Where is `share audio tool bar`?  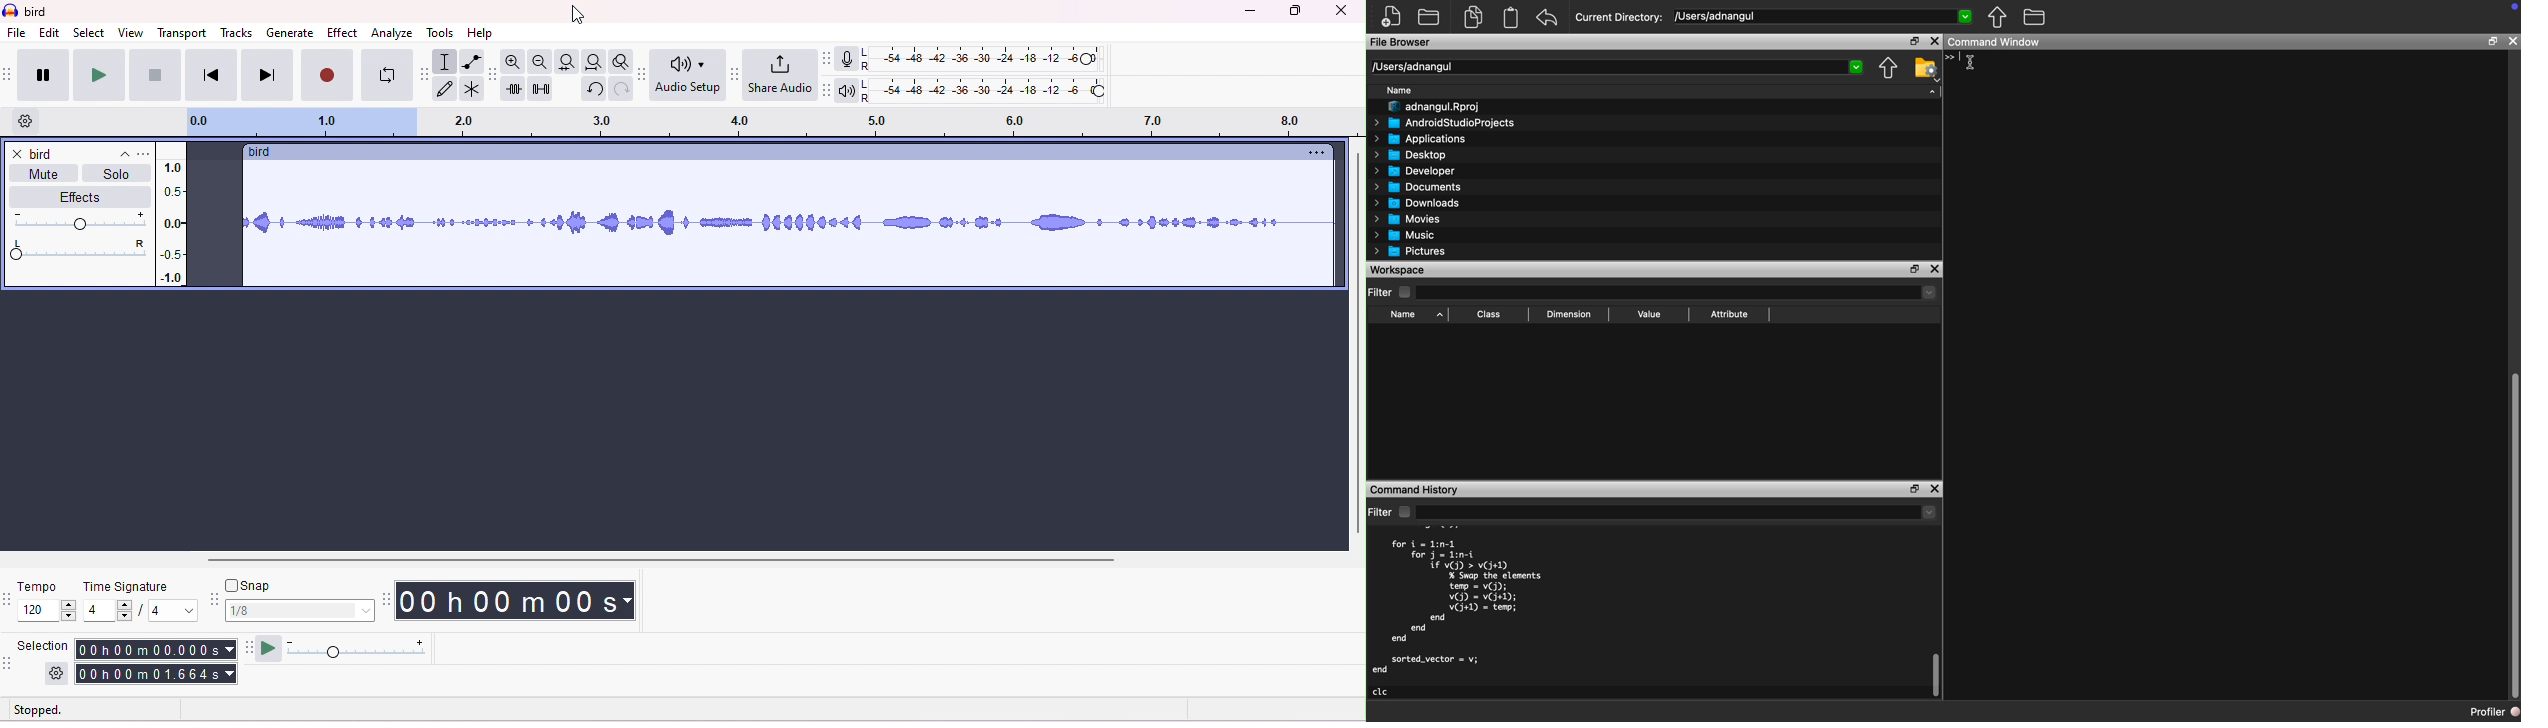
share audio tool bar is located at coordinates (734, 73).